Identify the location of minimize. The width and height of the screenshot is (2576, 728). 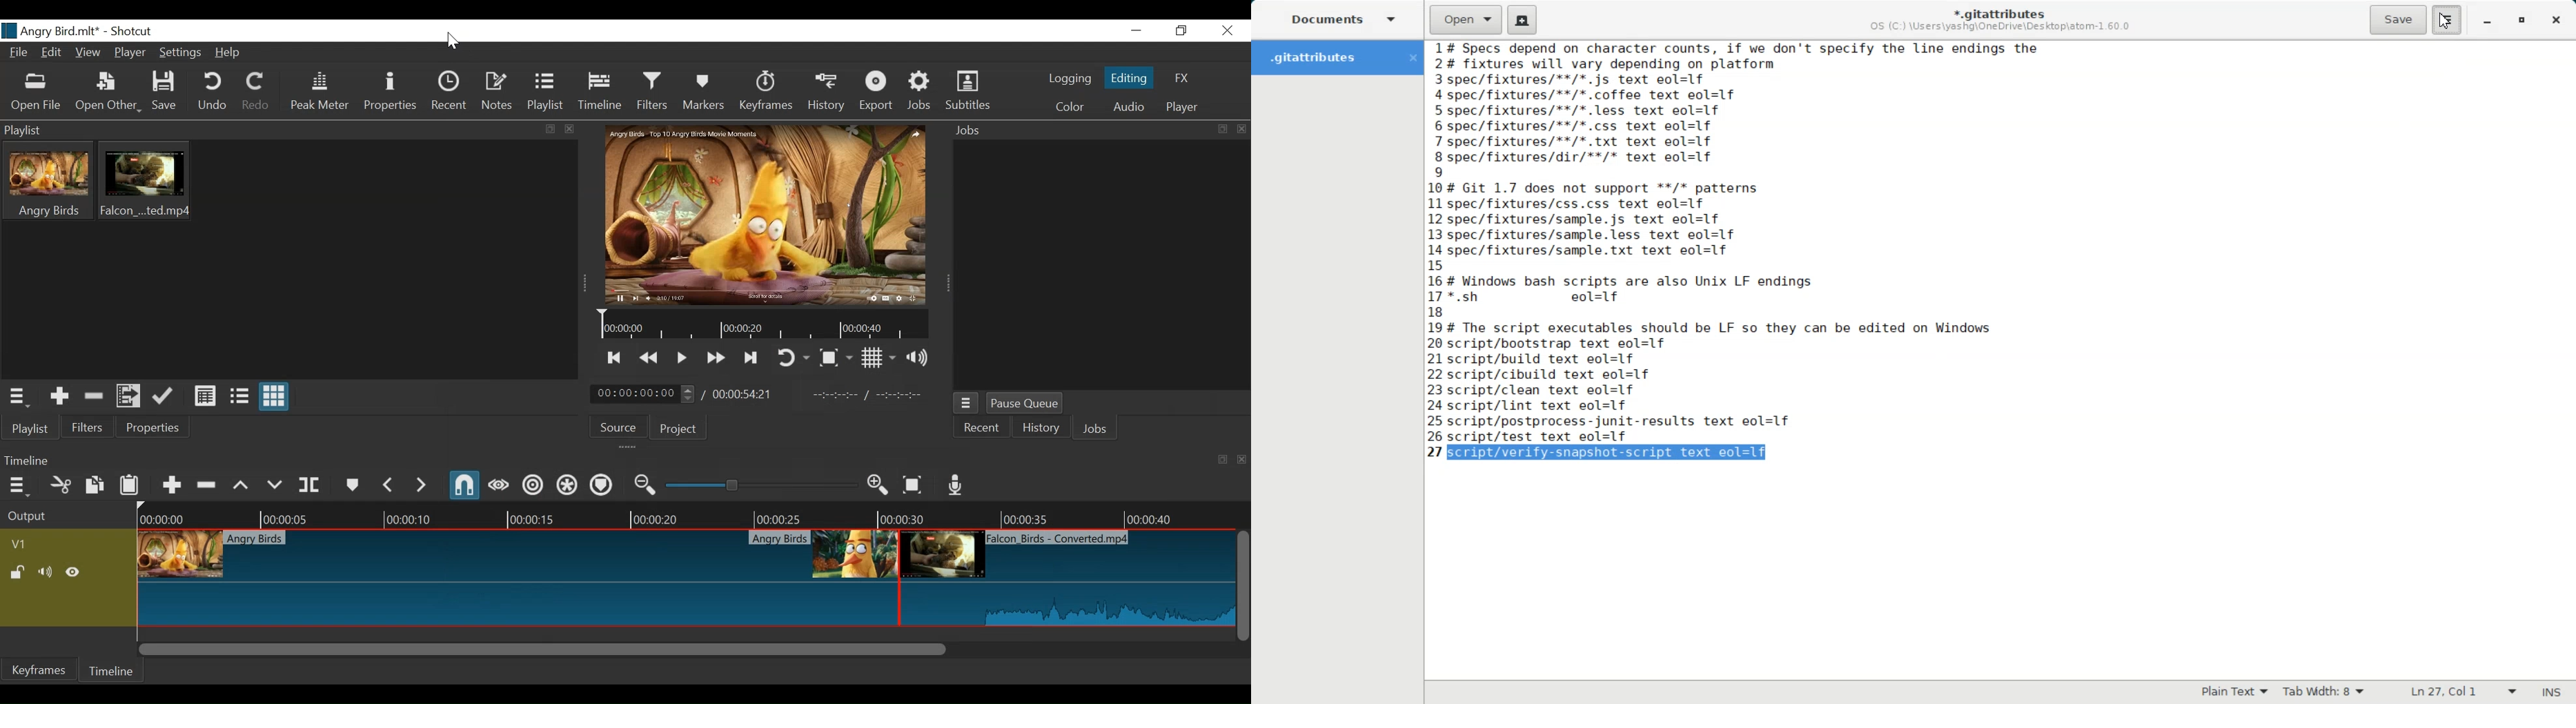
(1137, 31).